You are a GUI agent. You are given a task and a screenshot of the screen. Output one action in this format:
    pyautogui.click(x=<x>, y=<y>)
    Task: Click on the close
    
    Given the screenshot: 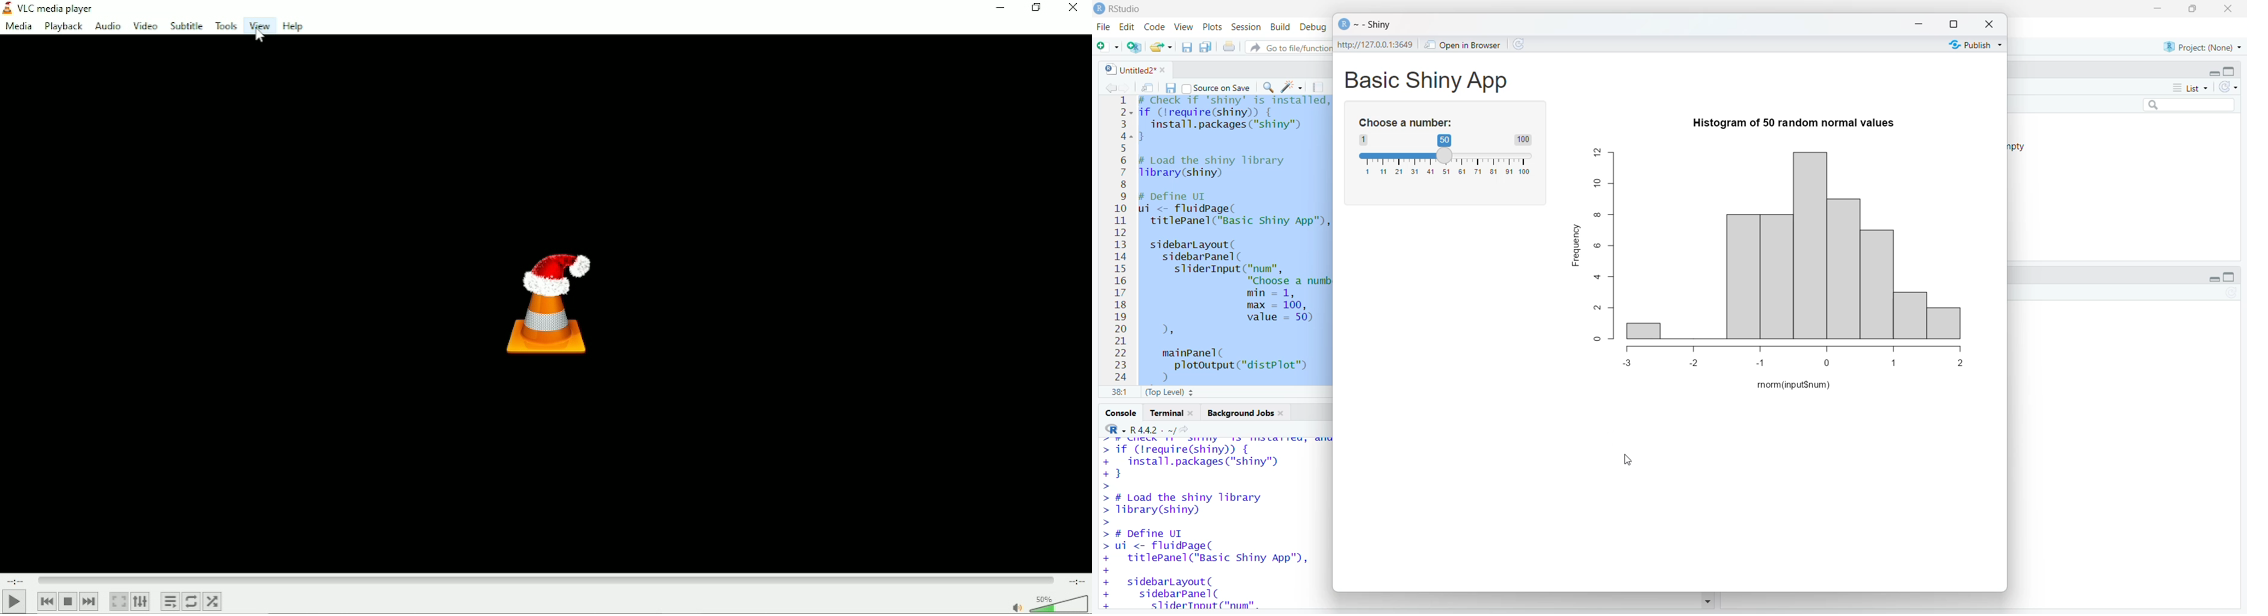 What is the action you would take?
    pyautogui.click(x=2227, y=8)
    